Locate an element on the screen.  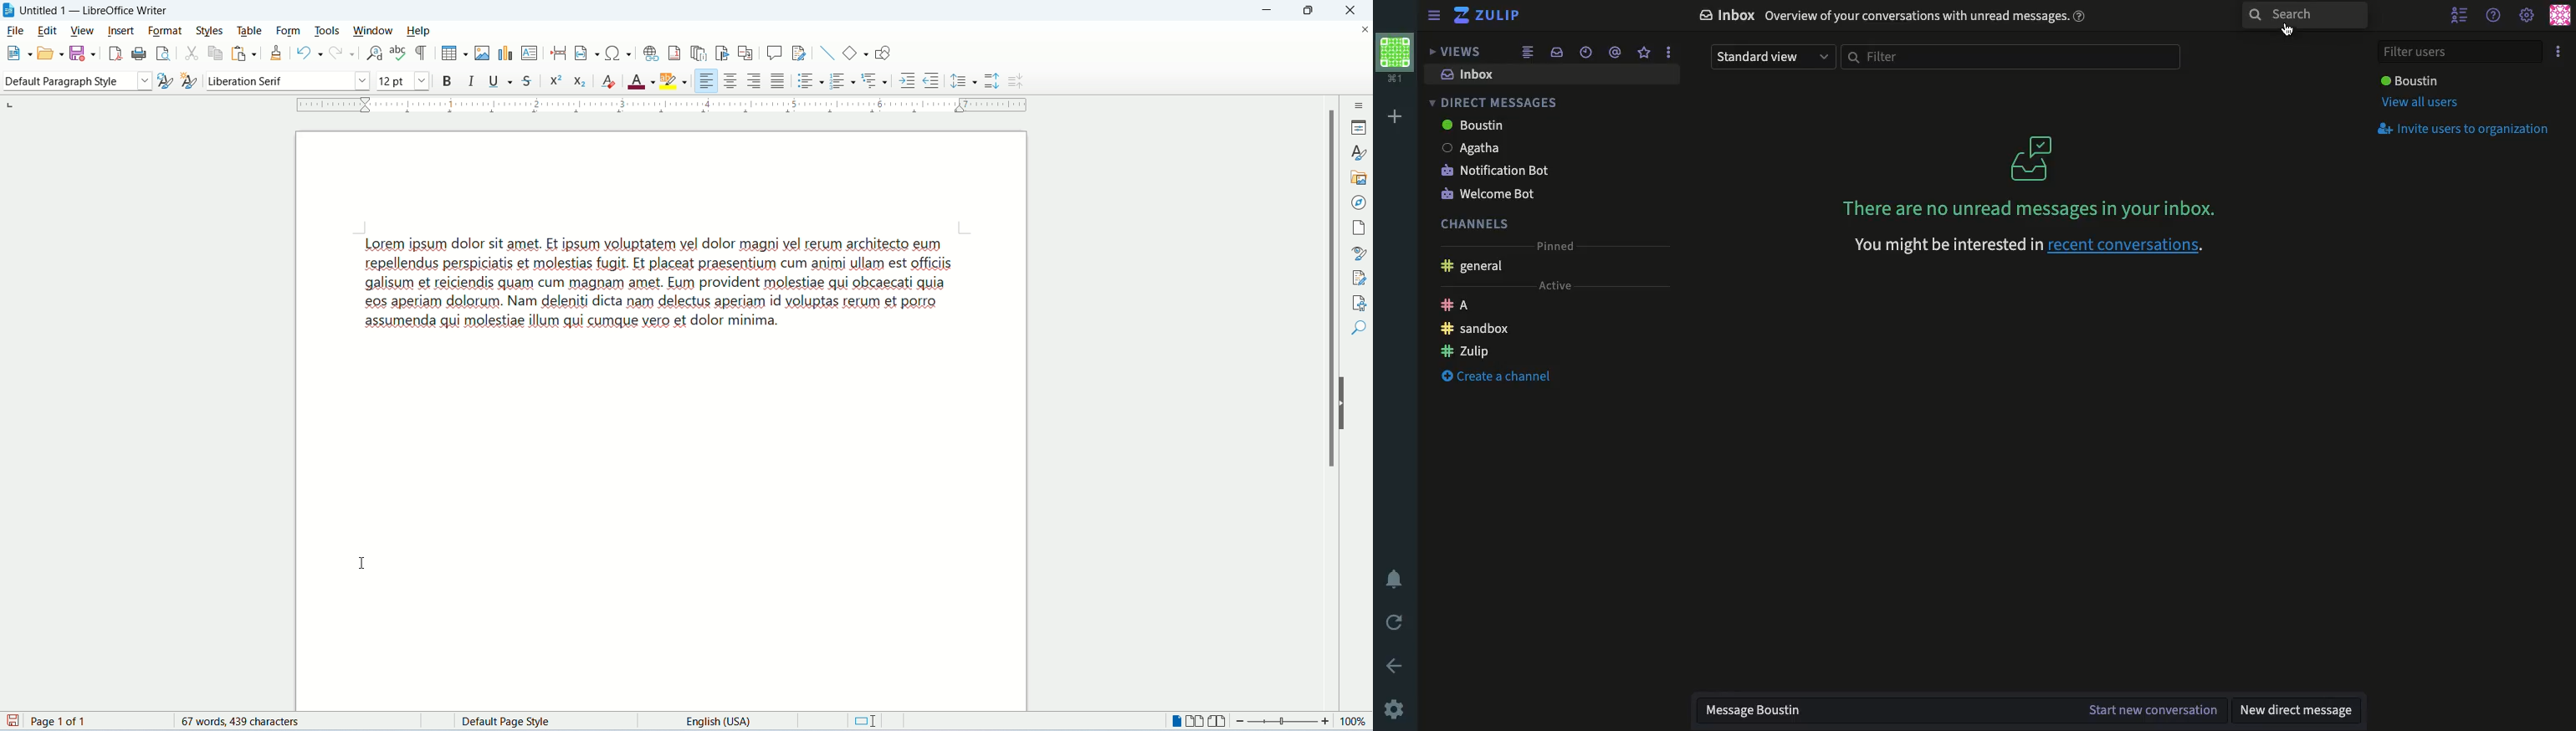
update selected style is located at coordinates (160, 80).